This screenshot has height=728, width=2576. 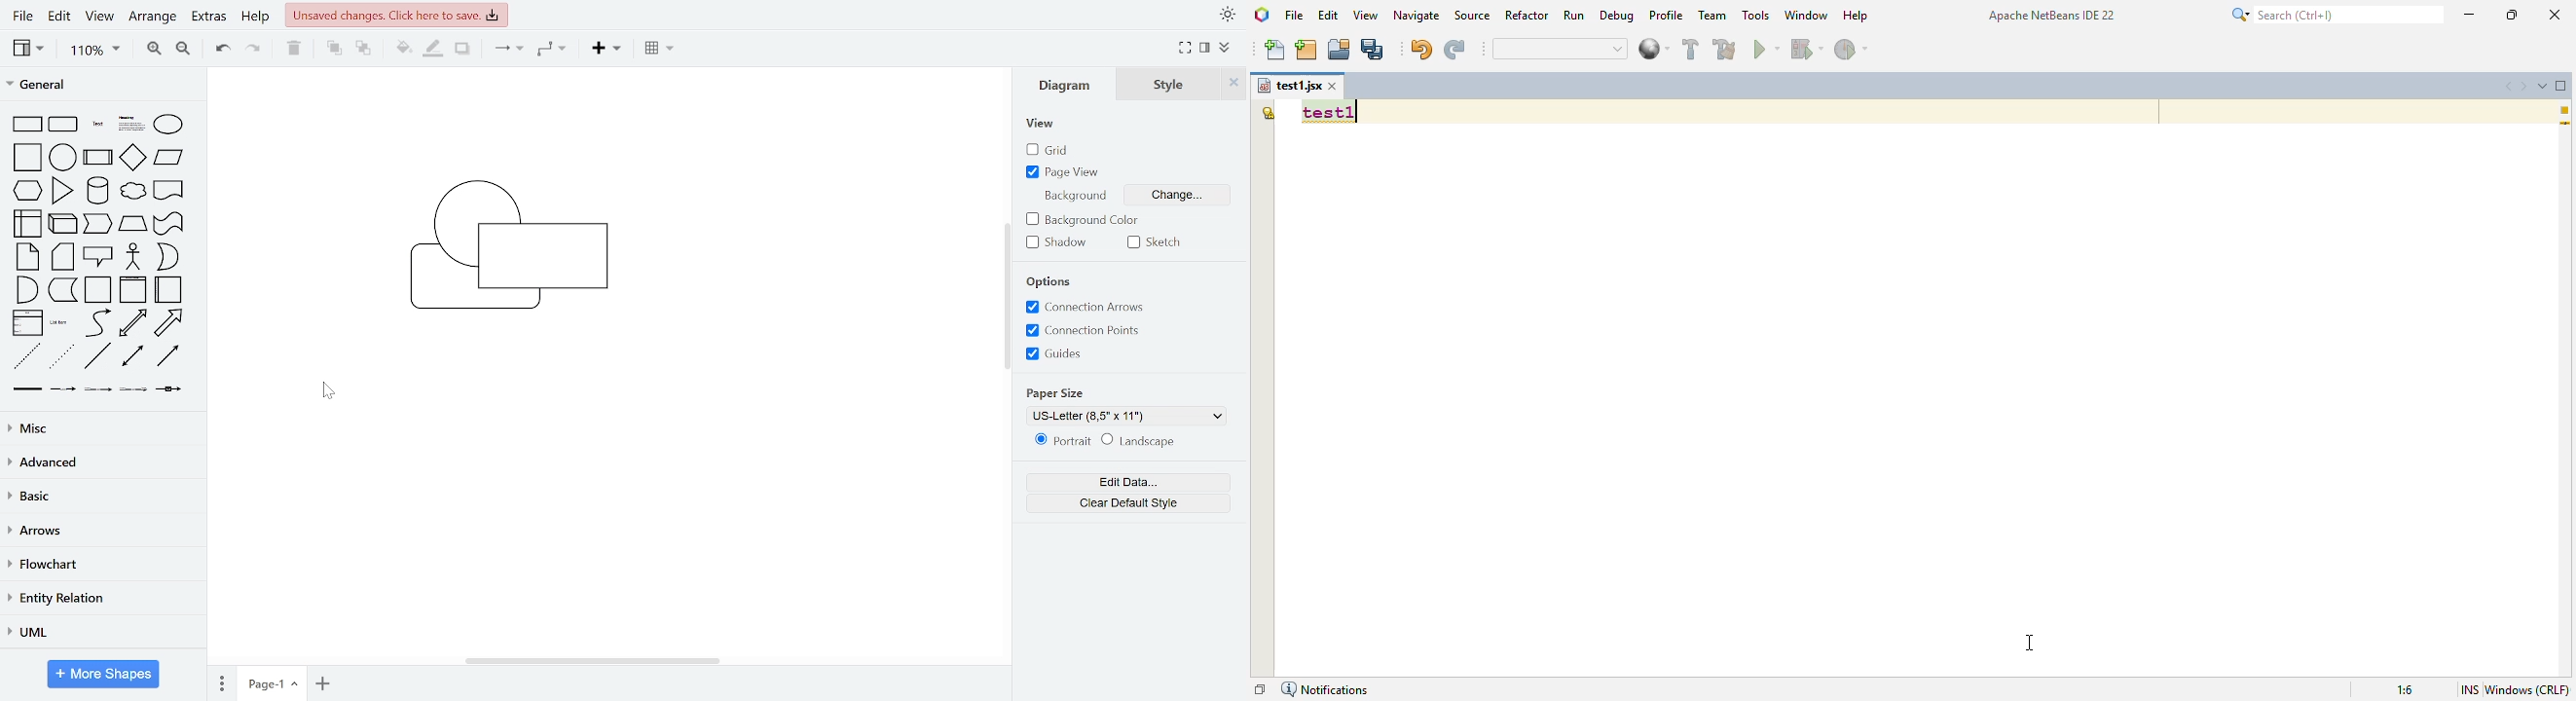 What do you see at coordinates (29, 224) in the screenshot?
I see `internal storage` at bounding box center [29, 224].